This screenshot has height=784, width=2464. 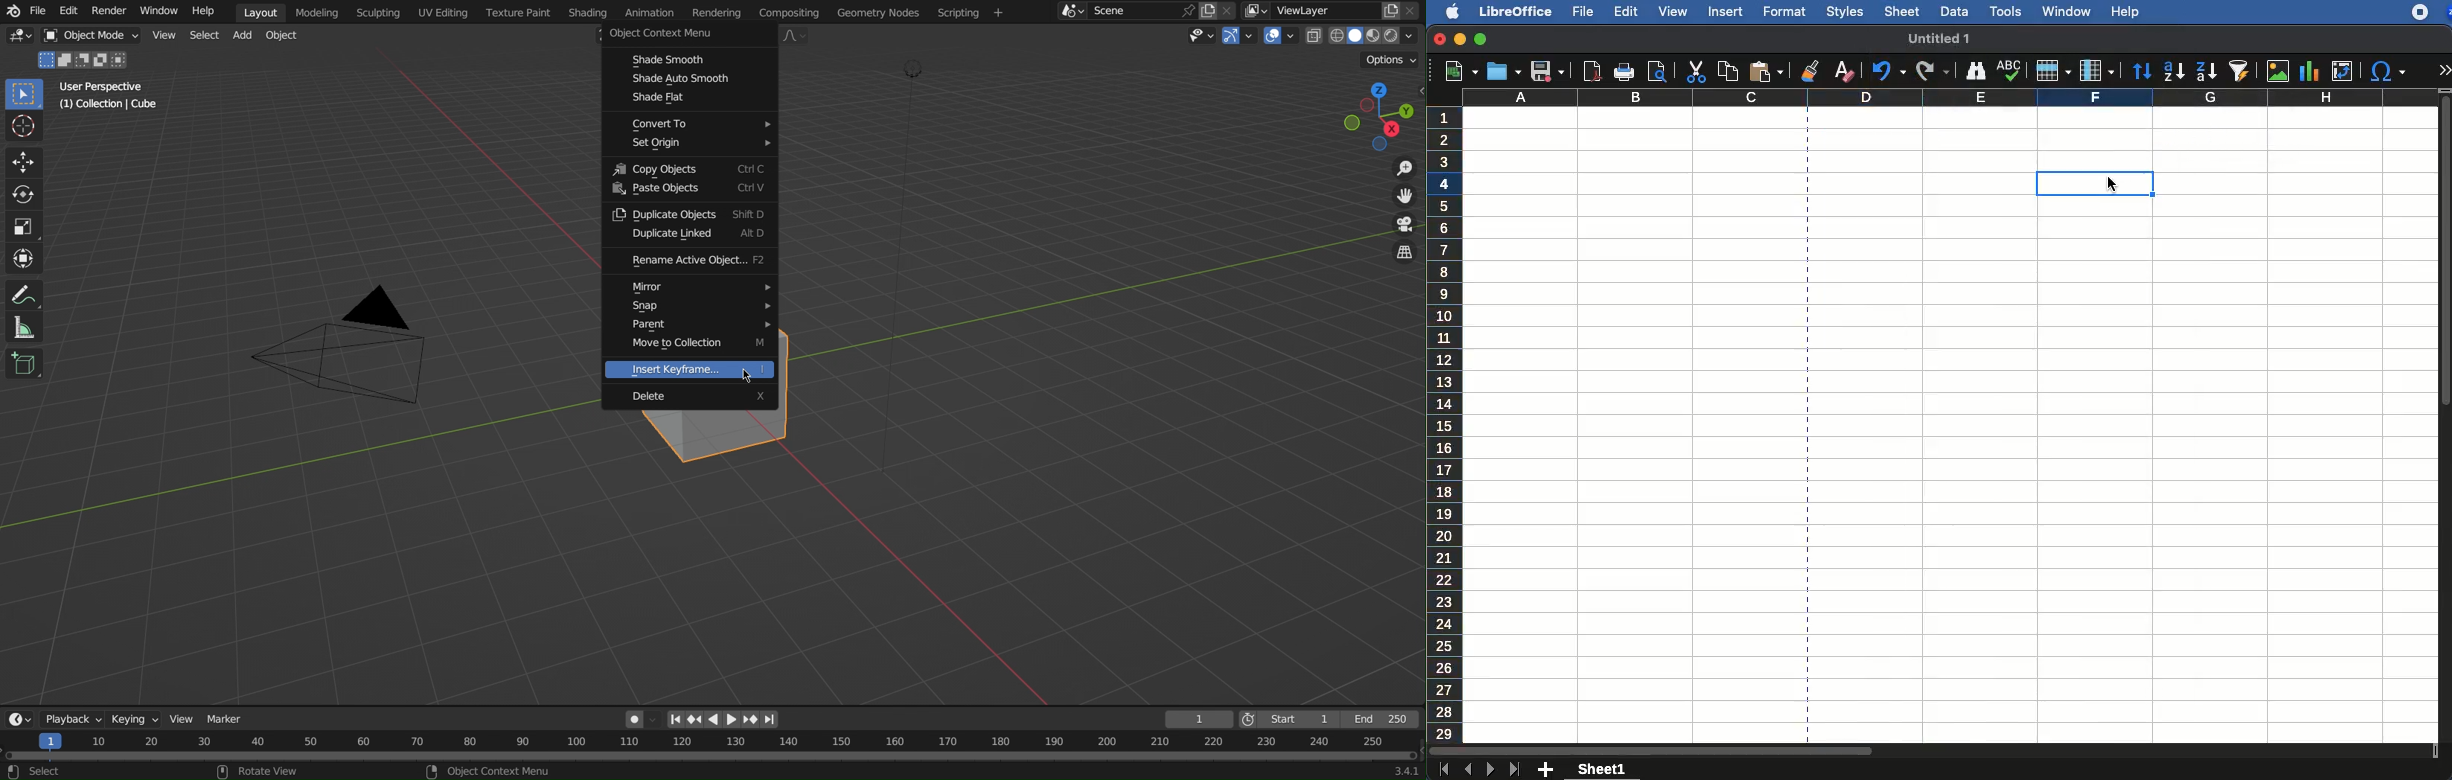 I want to click on recording - extension, so click(x=2420, y=12).